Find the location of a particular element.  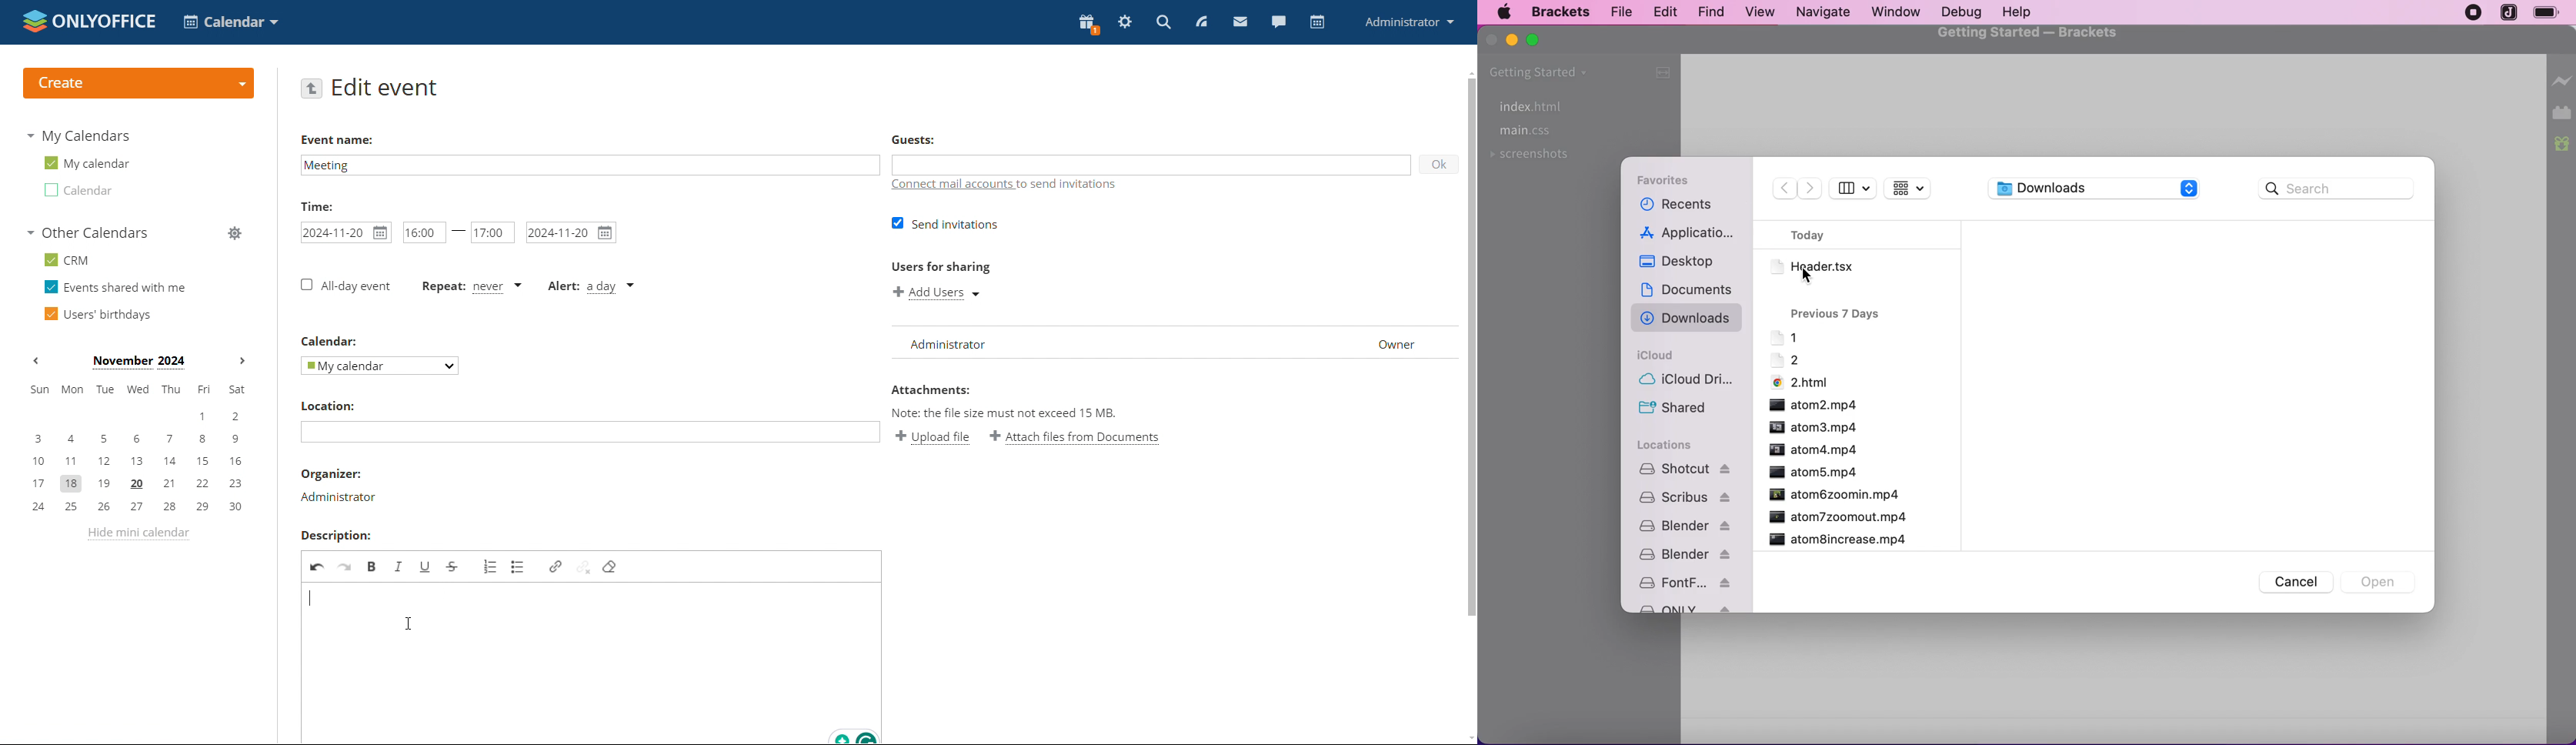

1 is located at coordinates (1784, 337).